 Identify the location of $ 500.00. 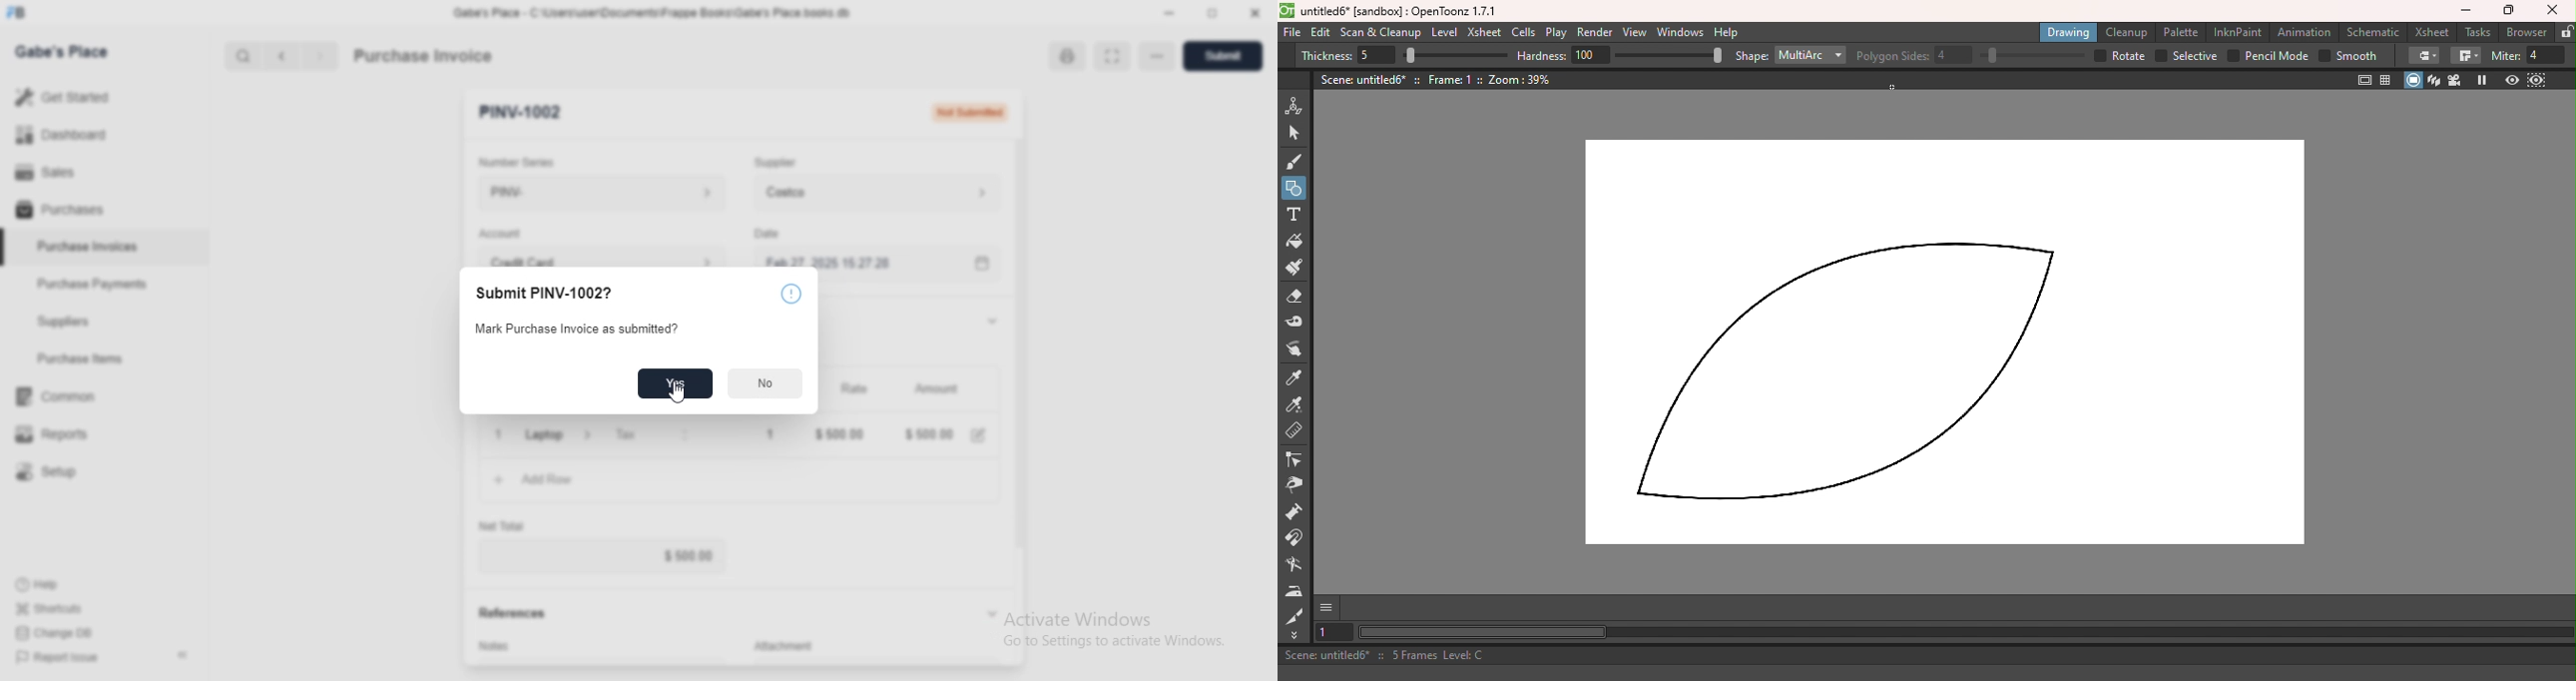
(601, 555).